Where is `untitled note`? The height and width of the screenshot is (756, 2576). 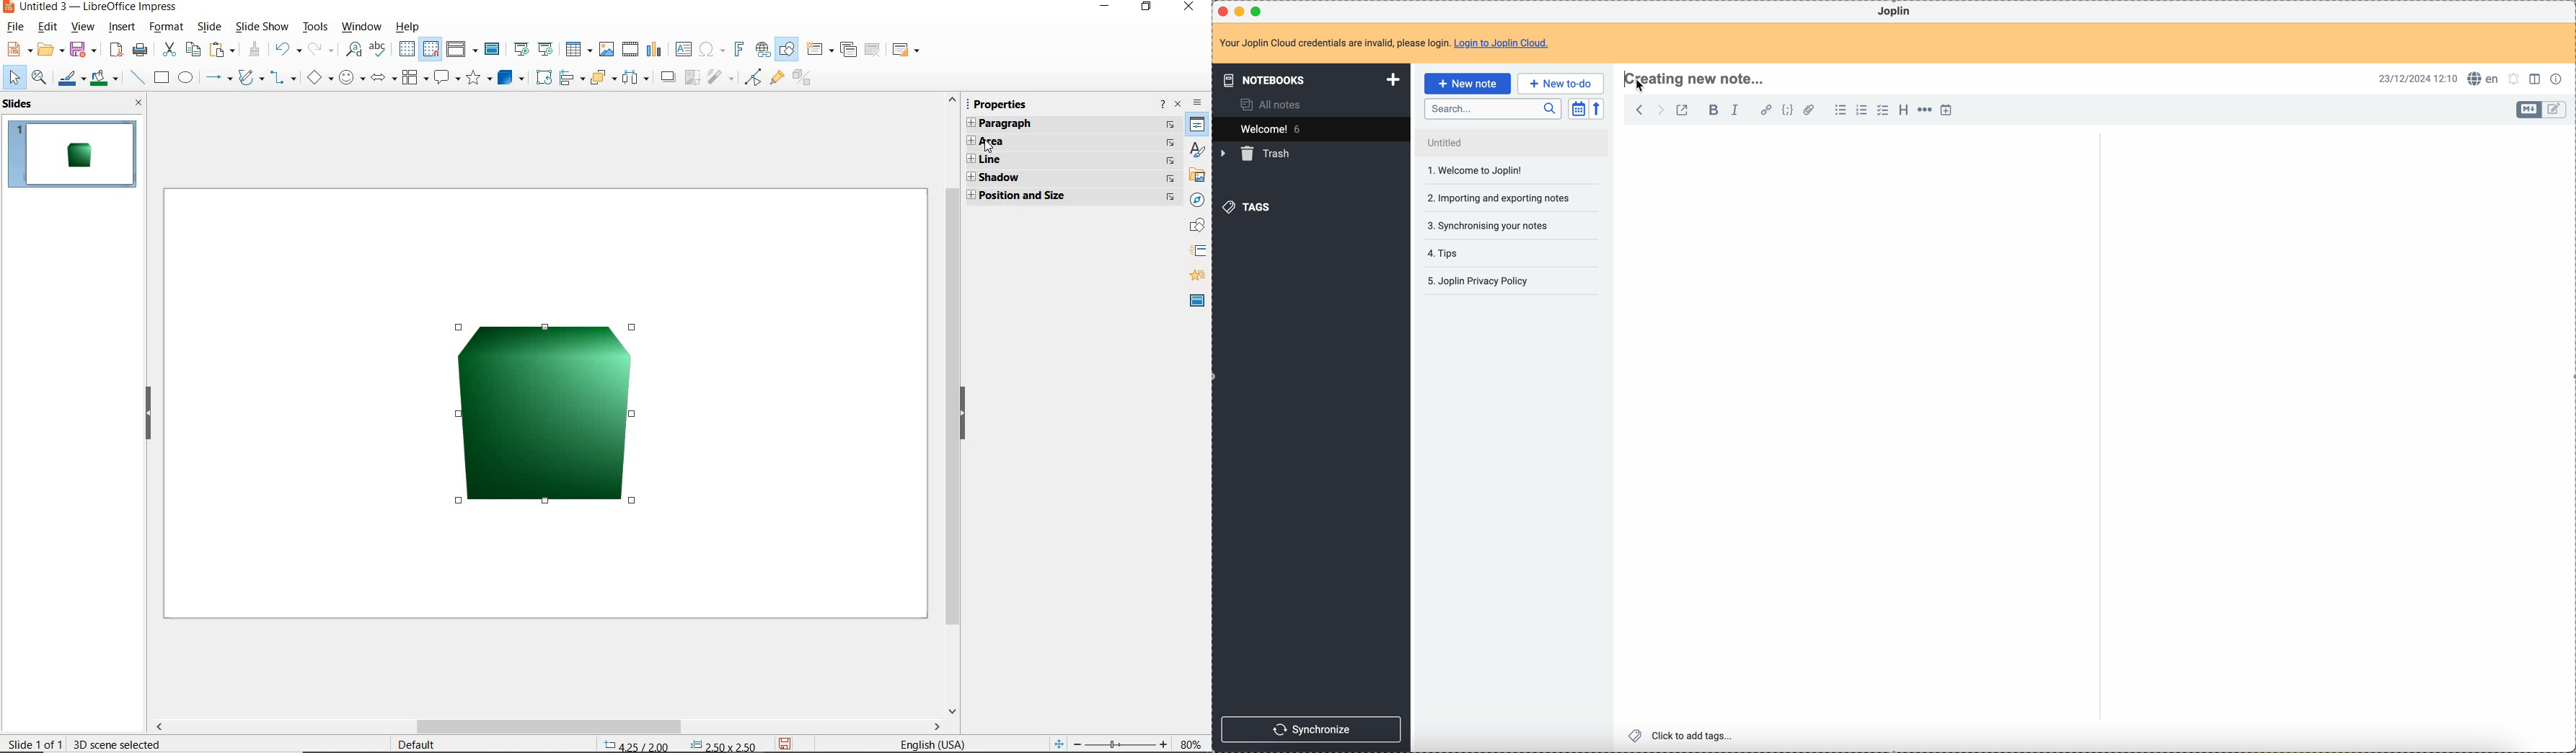 untitled note is located at coordinates (1511, 143).